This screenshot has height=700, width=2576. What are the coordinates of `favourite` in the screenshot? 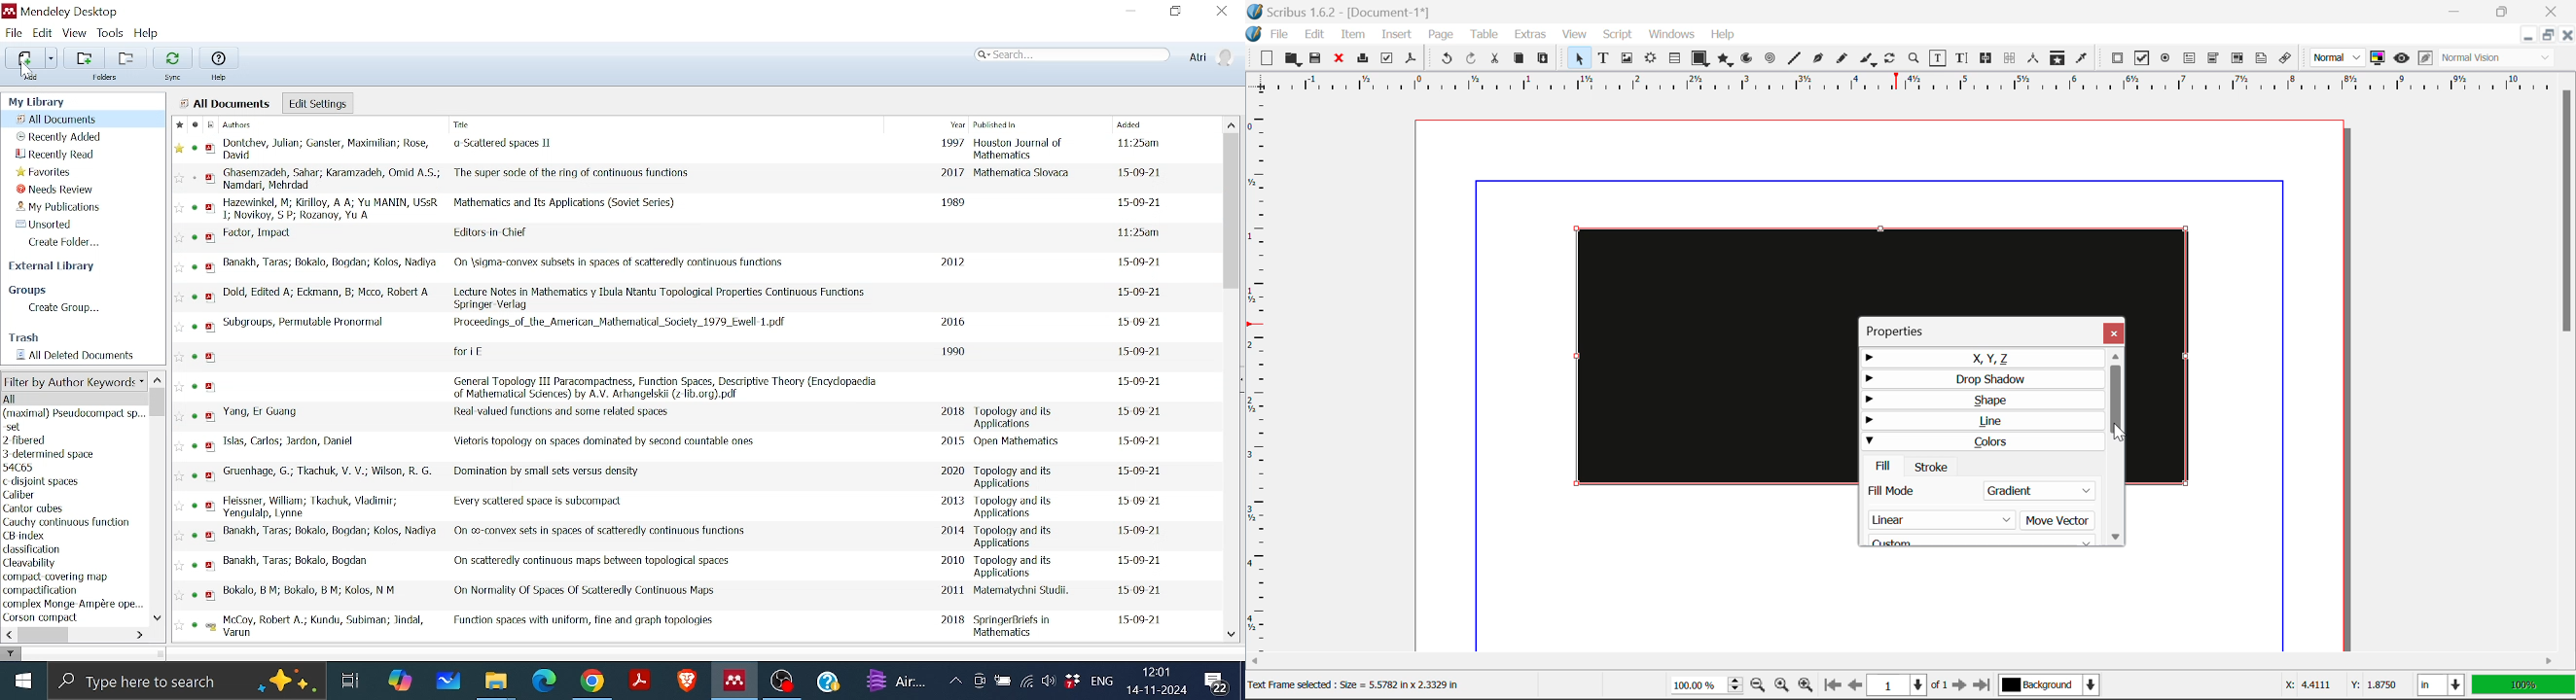 It's located at (177, 238).